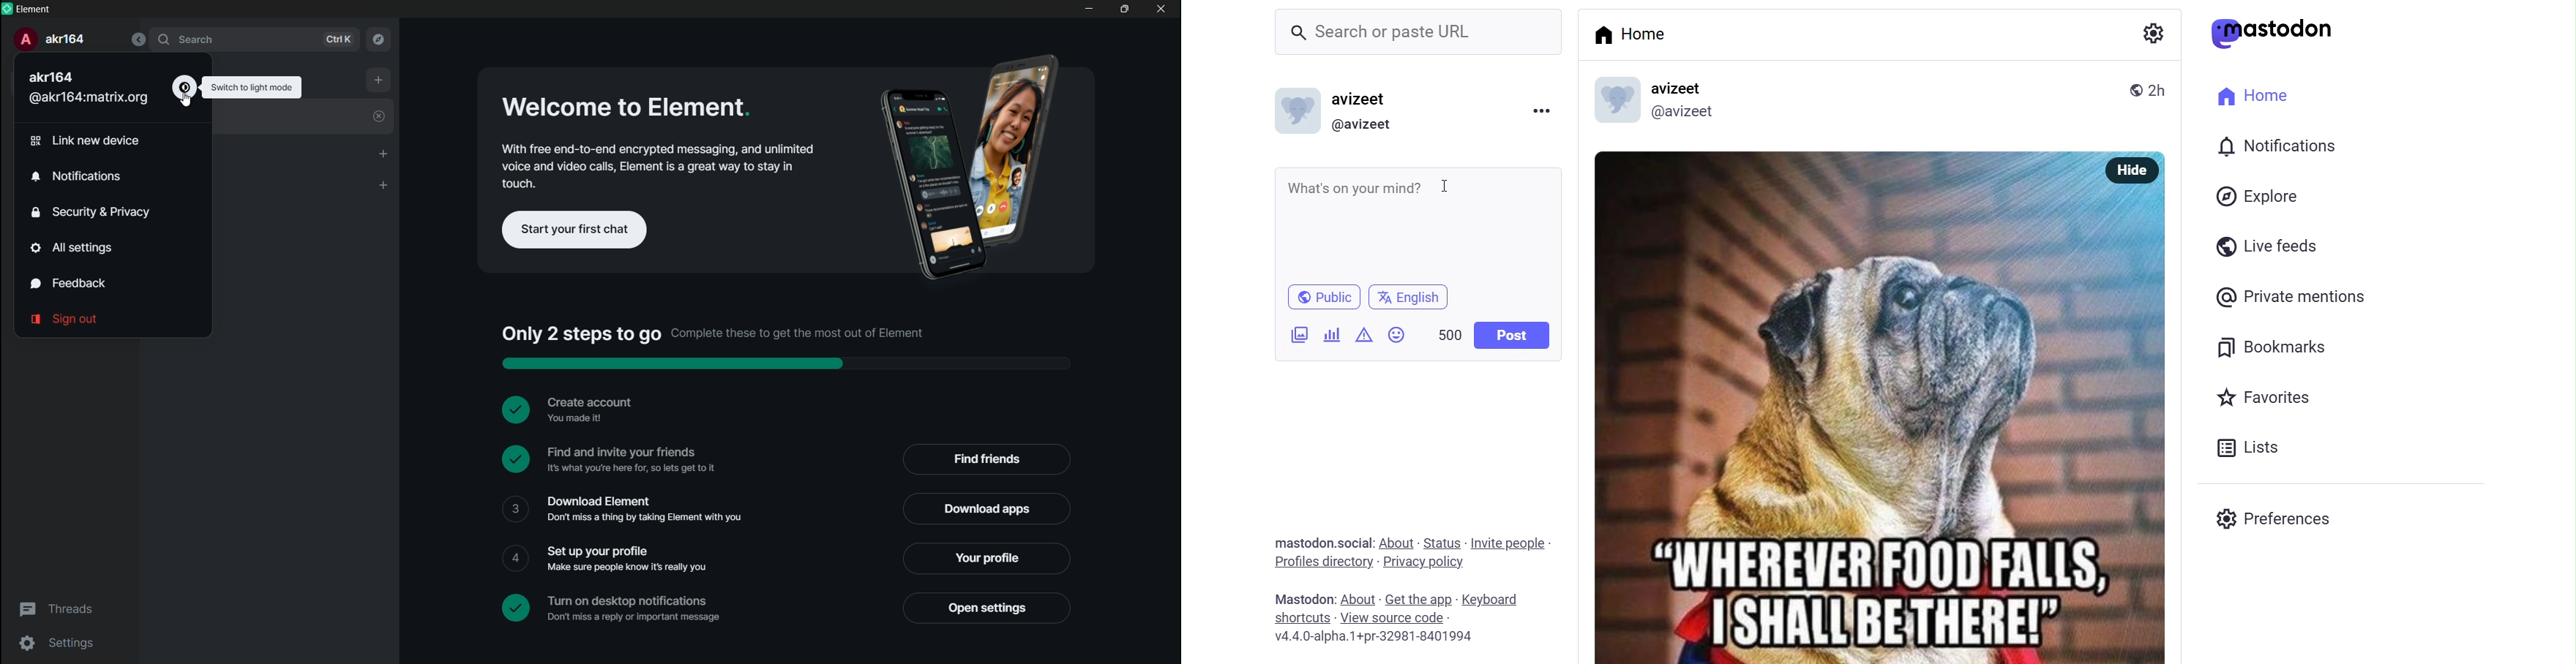  What do you see at coordinates (294, 155) in the screenshot?
I see `people` at bounding box center [294, 155].